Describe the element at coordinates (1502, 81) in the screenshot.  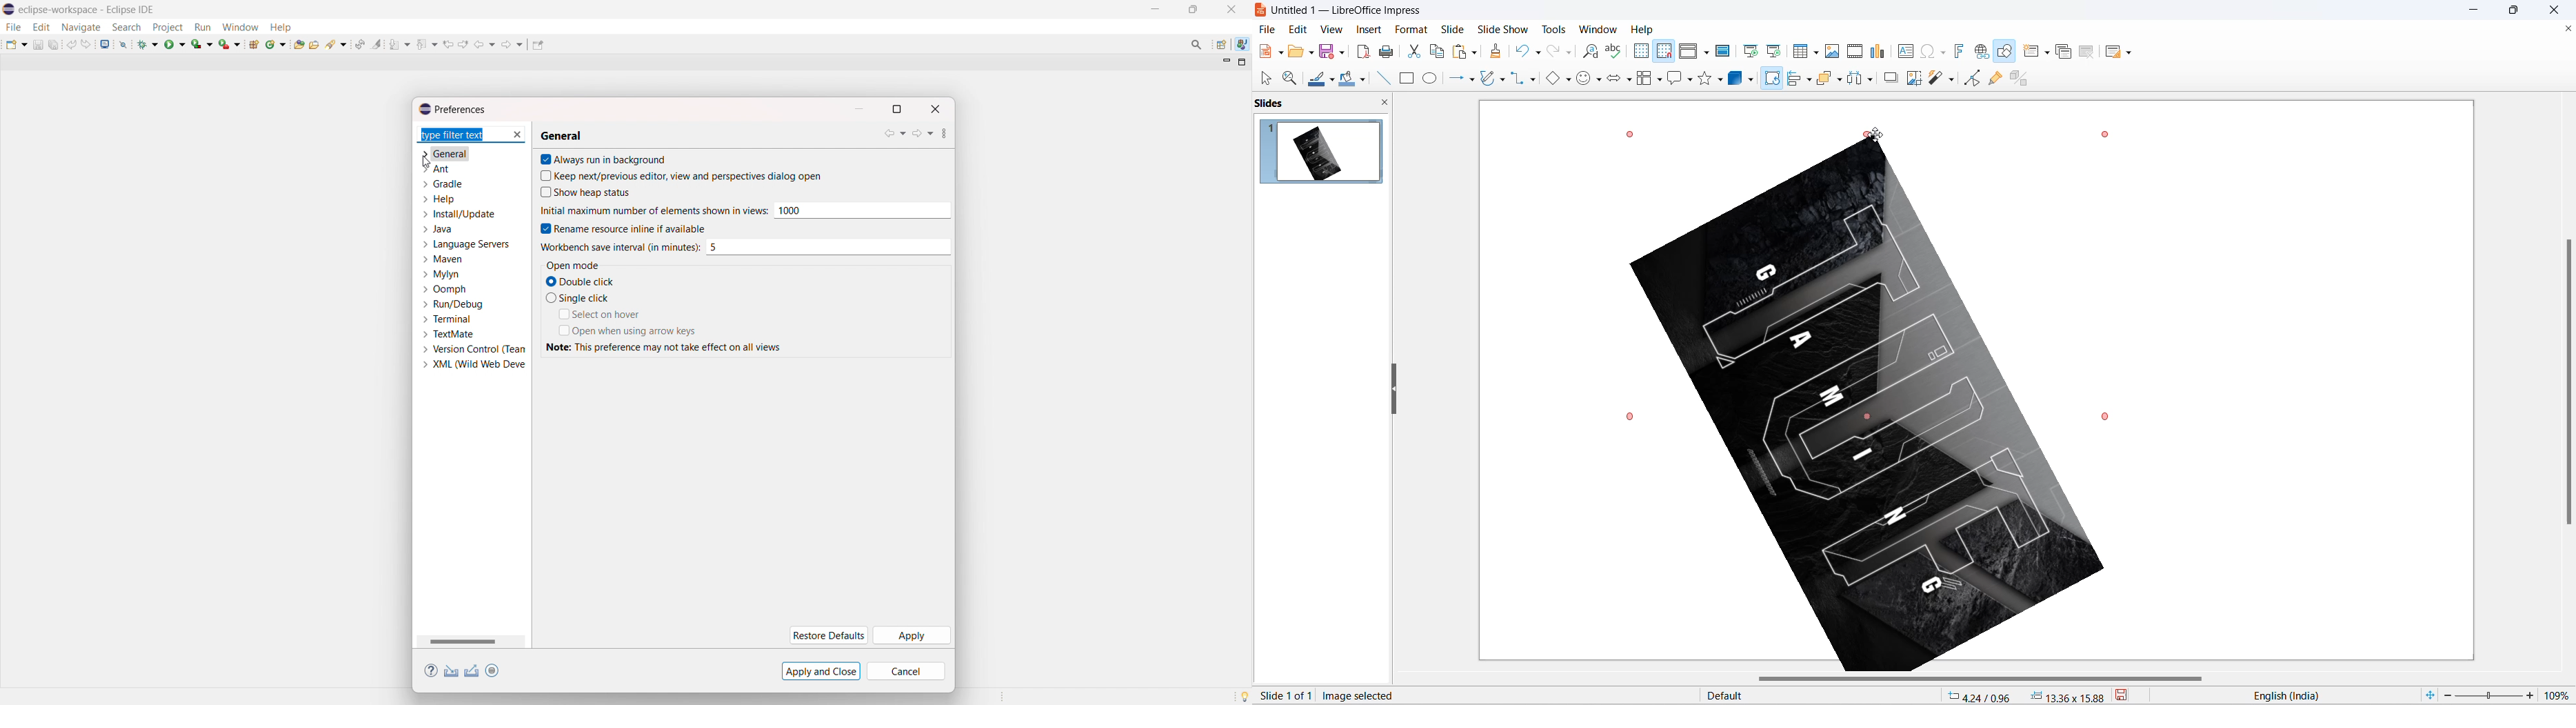
I see `curve and polygons` at that location.